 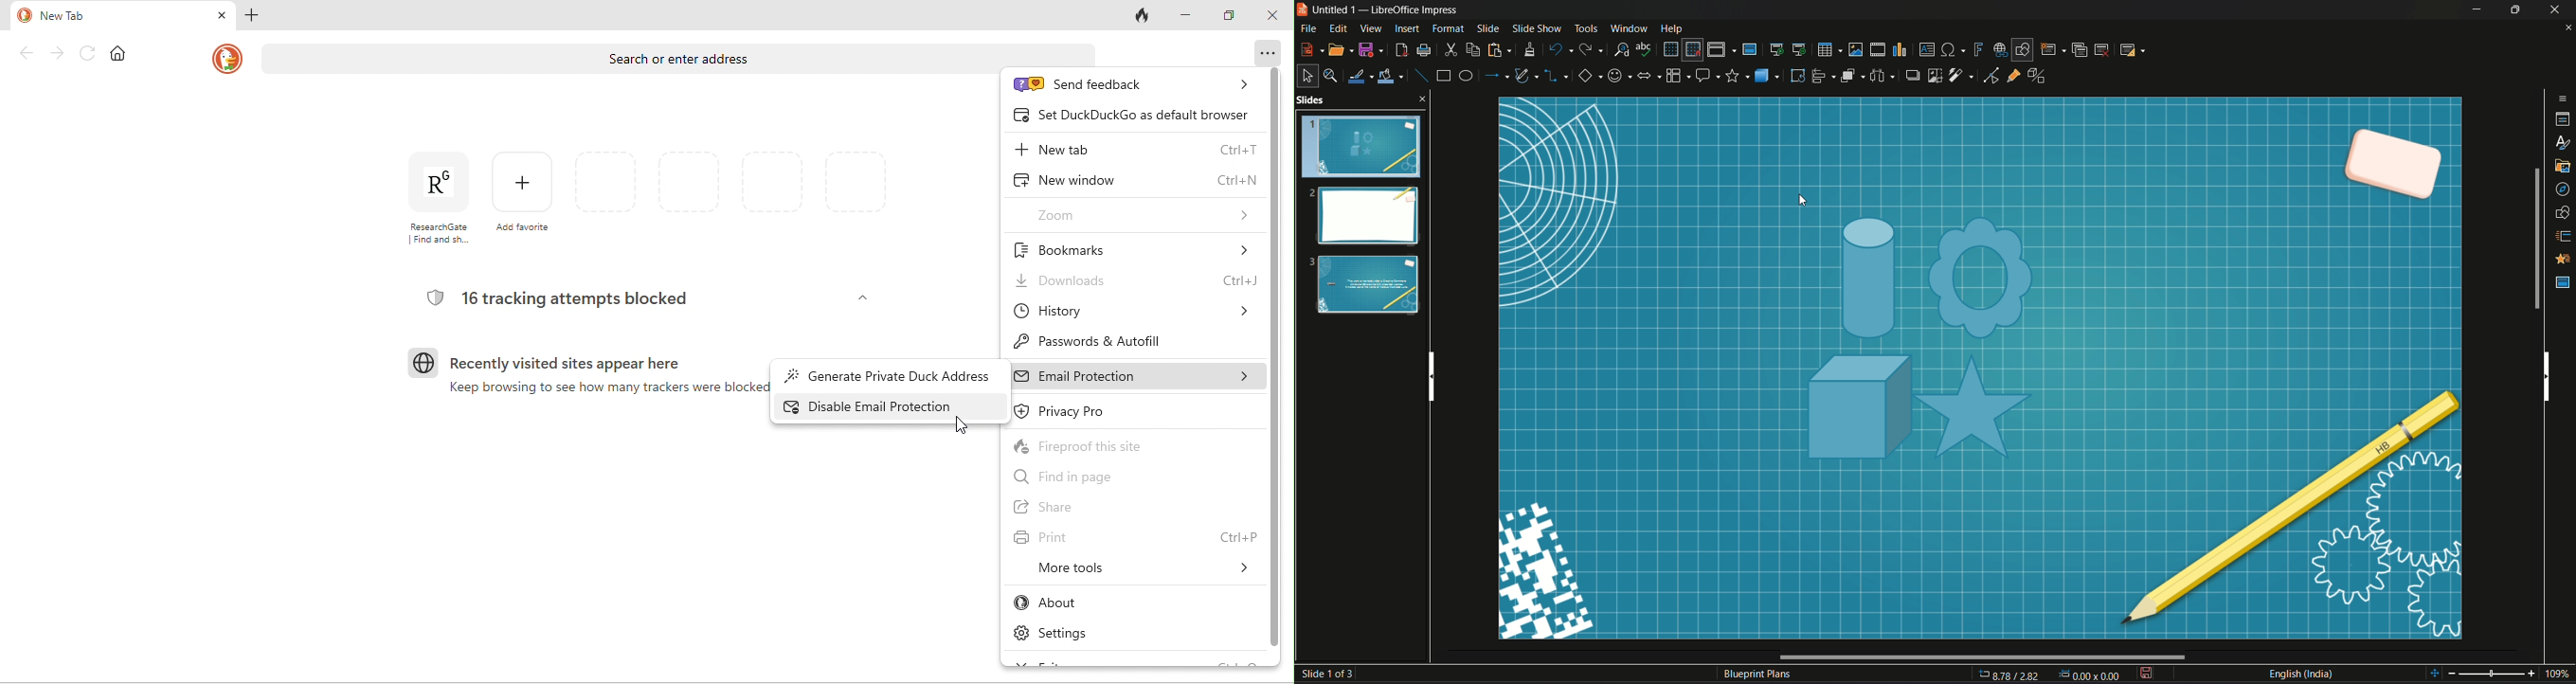 What do you see at coordinates (1626, 27) in the screenshot?
I see `Window` at bounding box center [1626, 27].